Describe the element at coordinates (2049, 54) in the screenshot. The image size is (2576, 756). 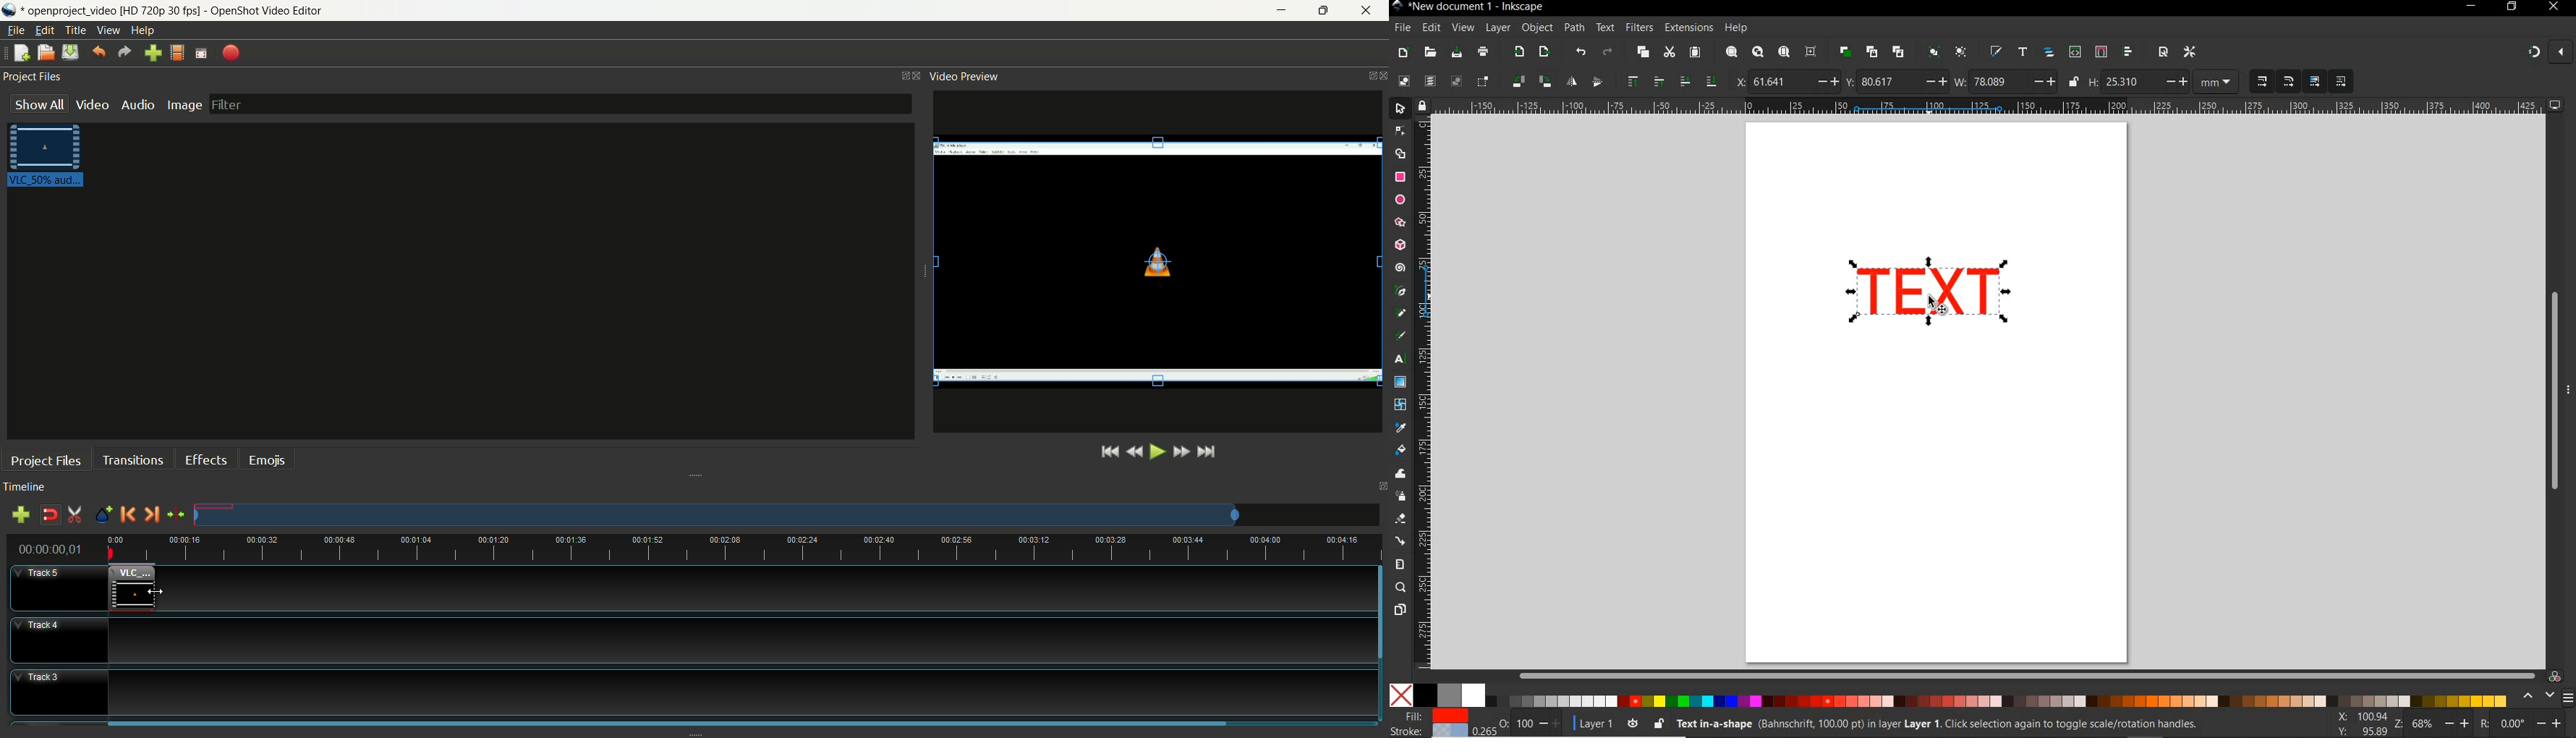
I see `open objects` at that location.